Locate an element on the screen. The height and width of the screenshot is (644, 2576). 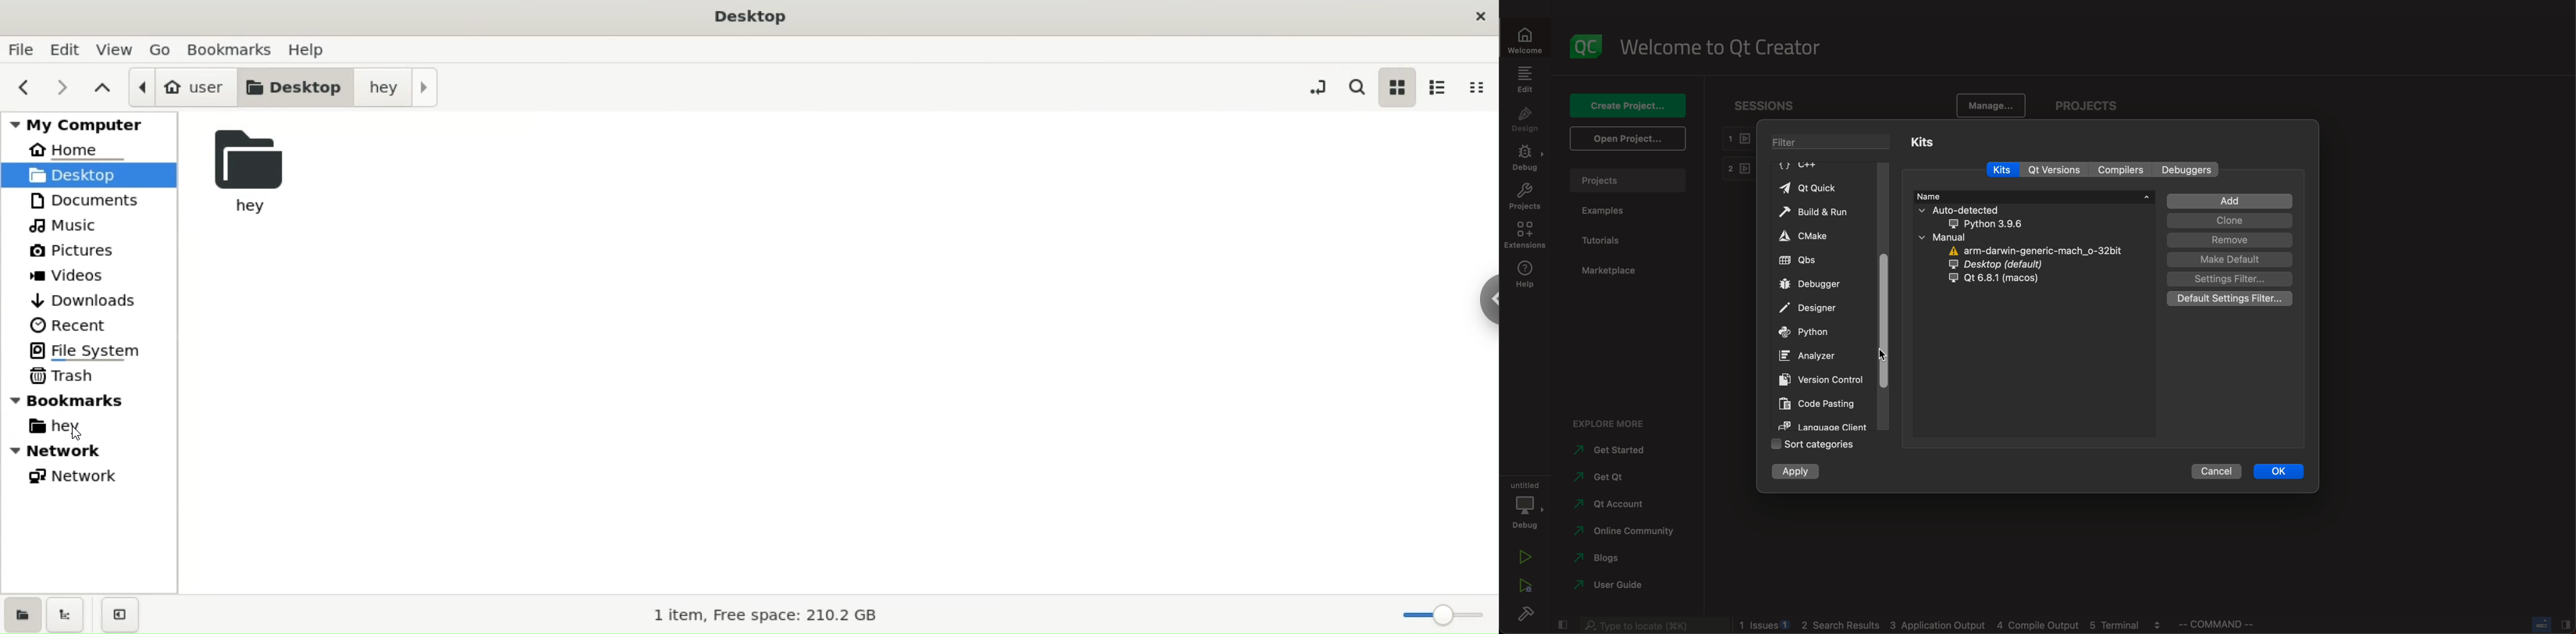
sessions is located at coordinates (1773, 106).